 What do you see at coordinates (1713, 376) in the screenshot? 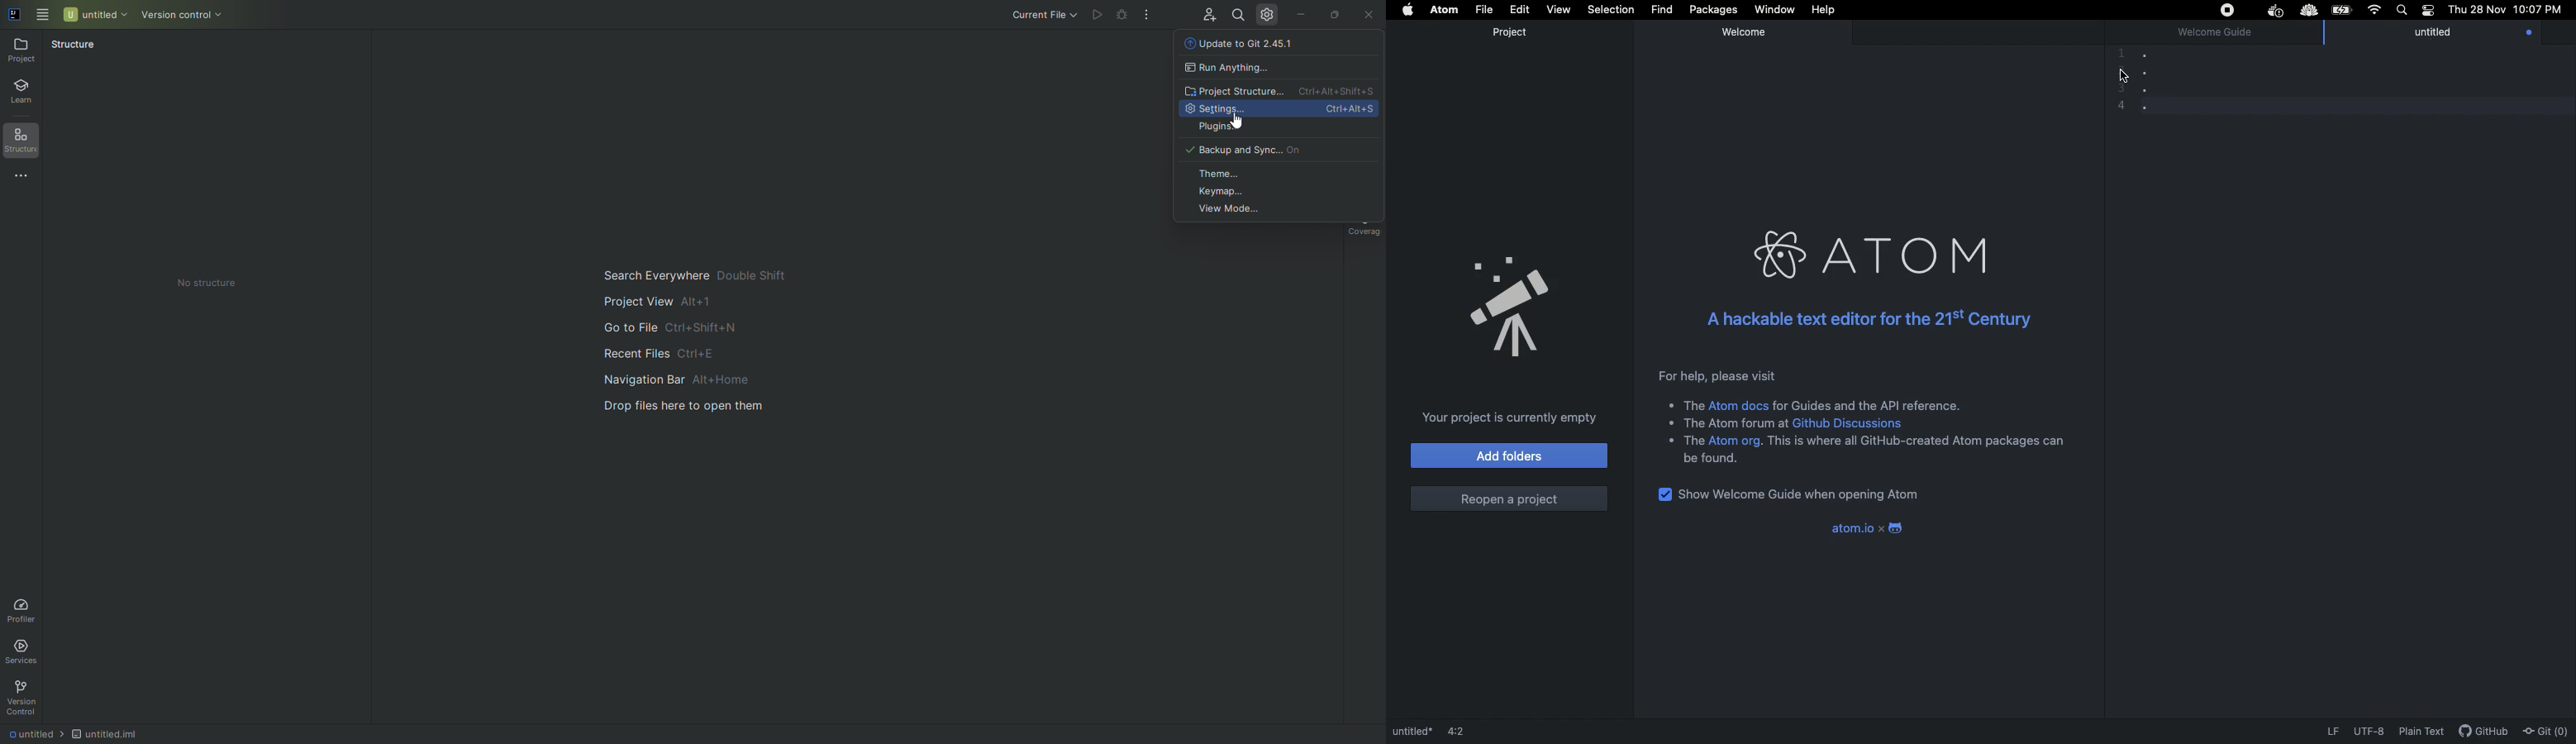
I see `Descriptive text` at bounding box center [1713, 376].